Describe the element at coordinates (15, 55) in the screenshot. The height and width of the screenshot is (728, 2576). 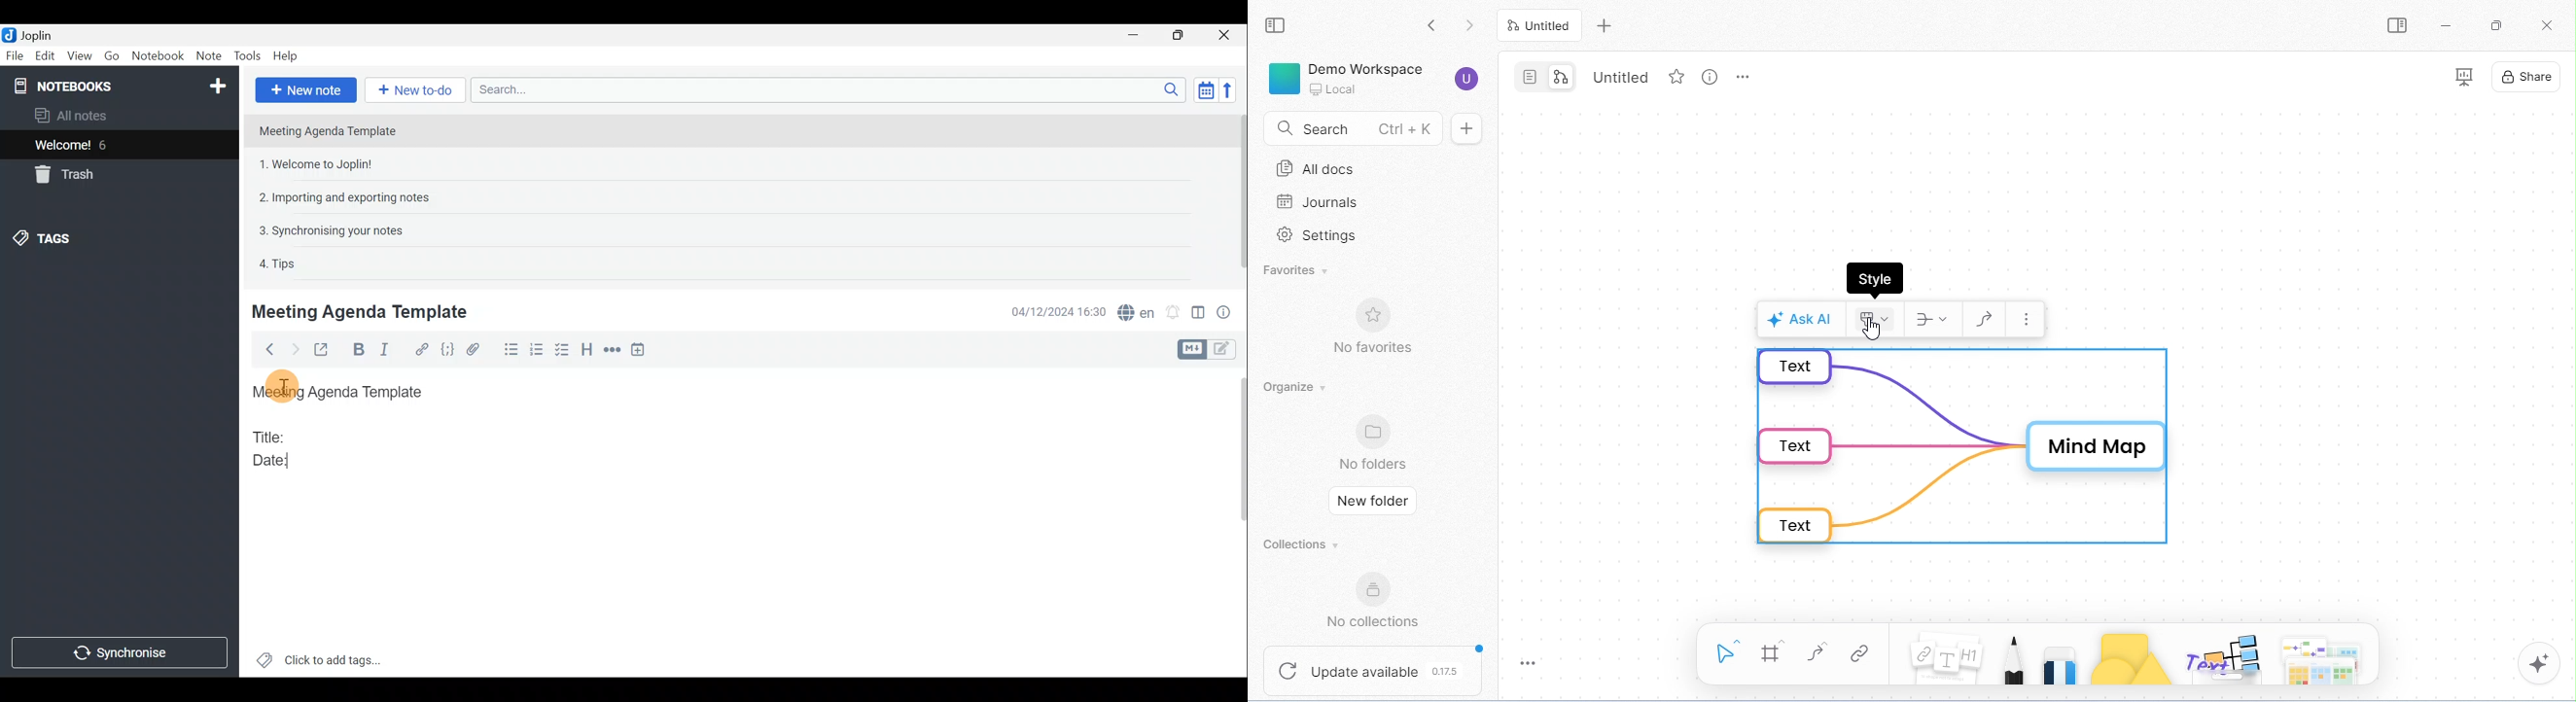
I see `File` at that location.